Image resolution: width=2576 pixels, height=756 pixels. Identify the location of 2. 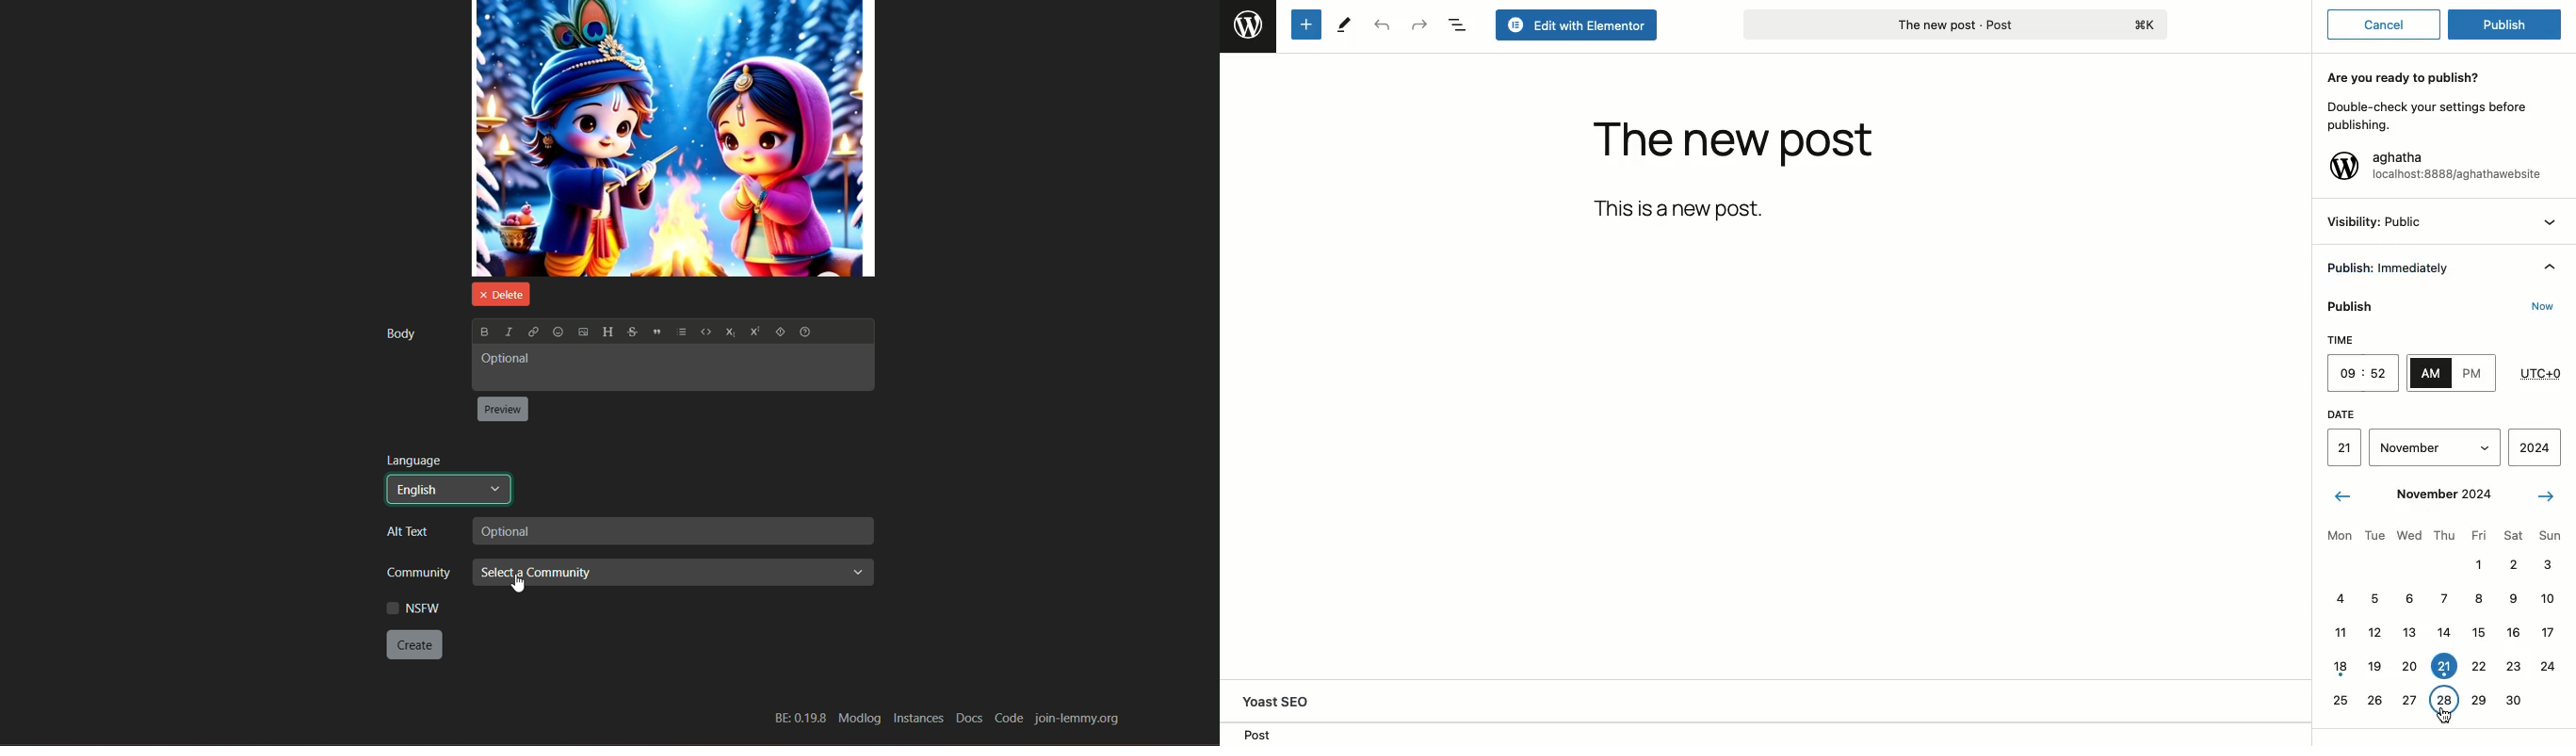
(2513, 566).